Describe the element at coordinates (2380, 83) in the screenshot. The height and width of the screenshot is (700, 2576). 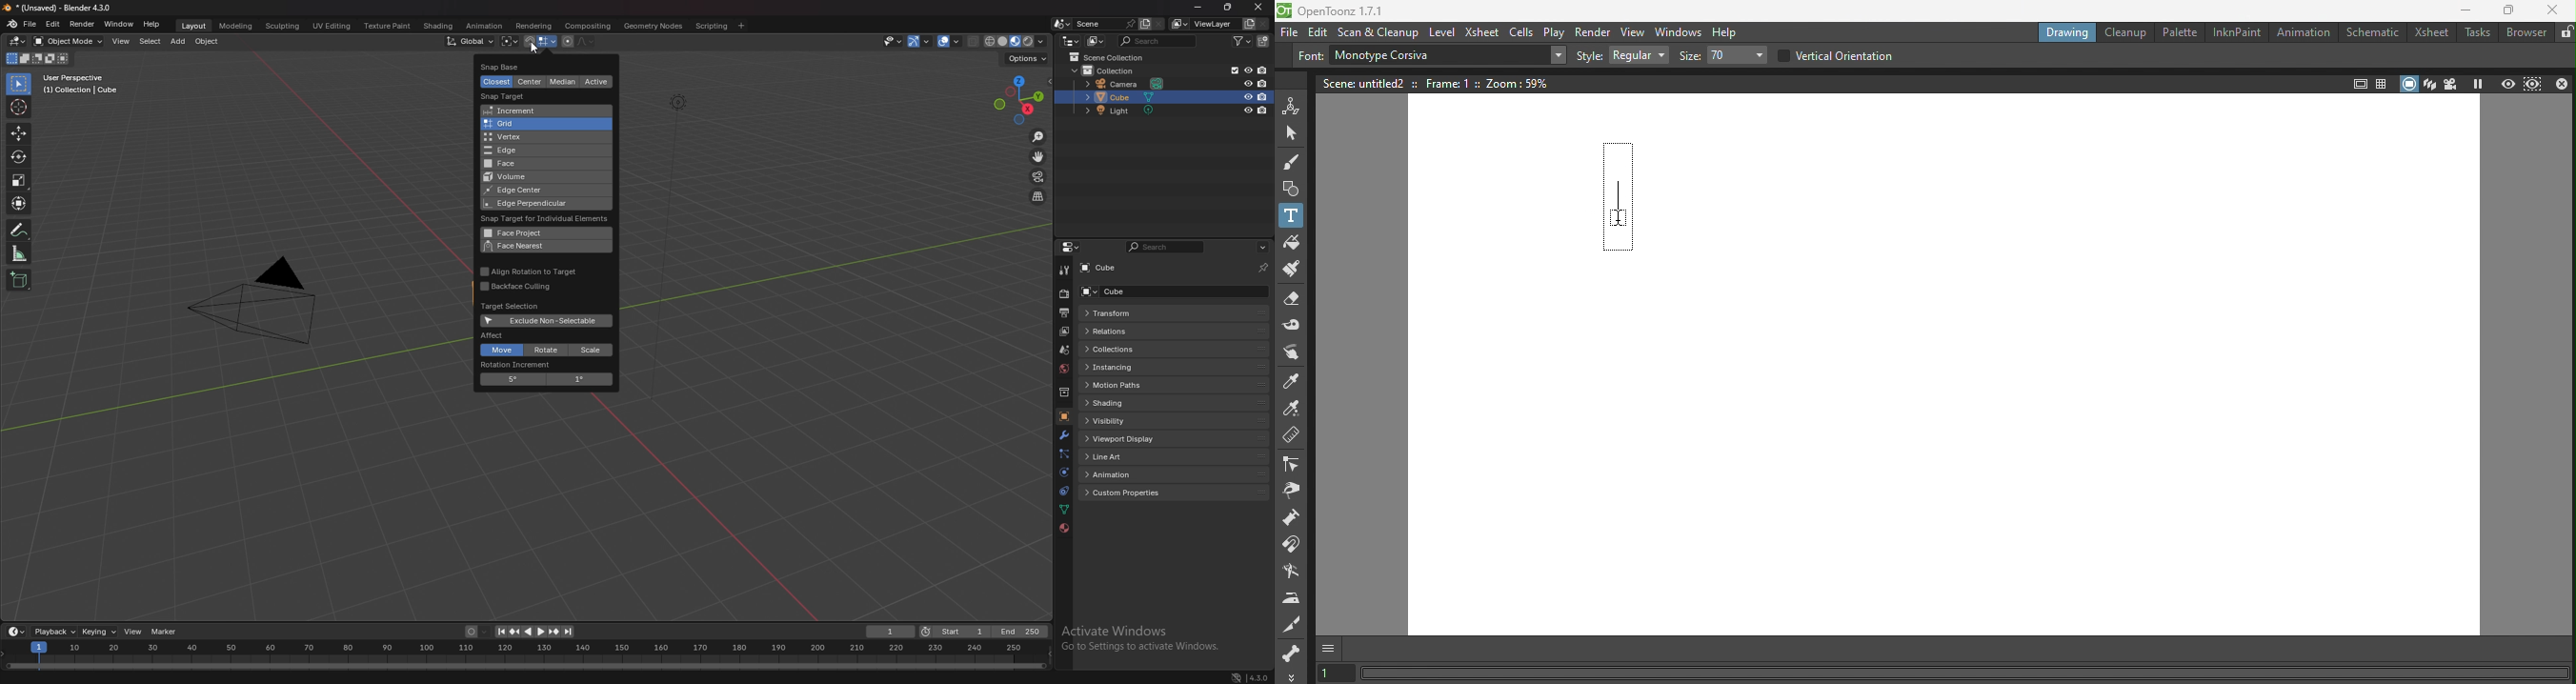
I see `Field guide` at that location.